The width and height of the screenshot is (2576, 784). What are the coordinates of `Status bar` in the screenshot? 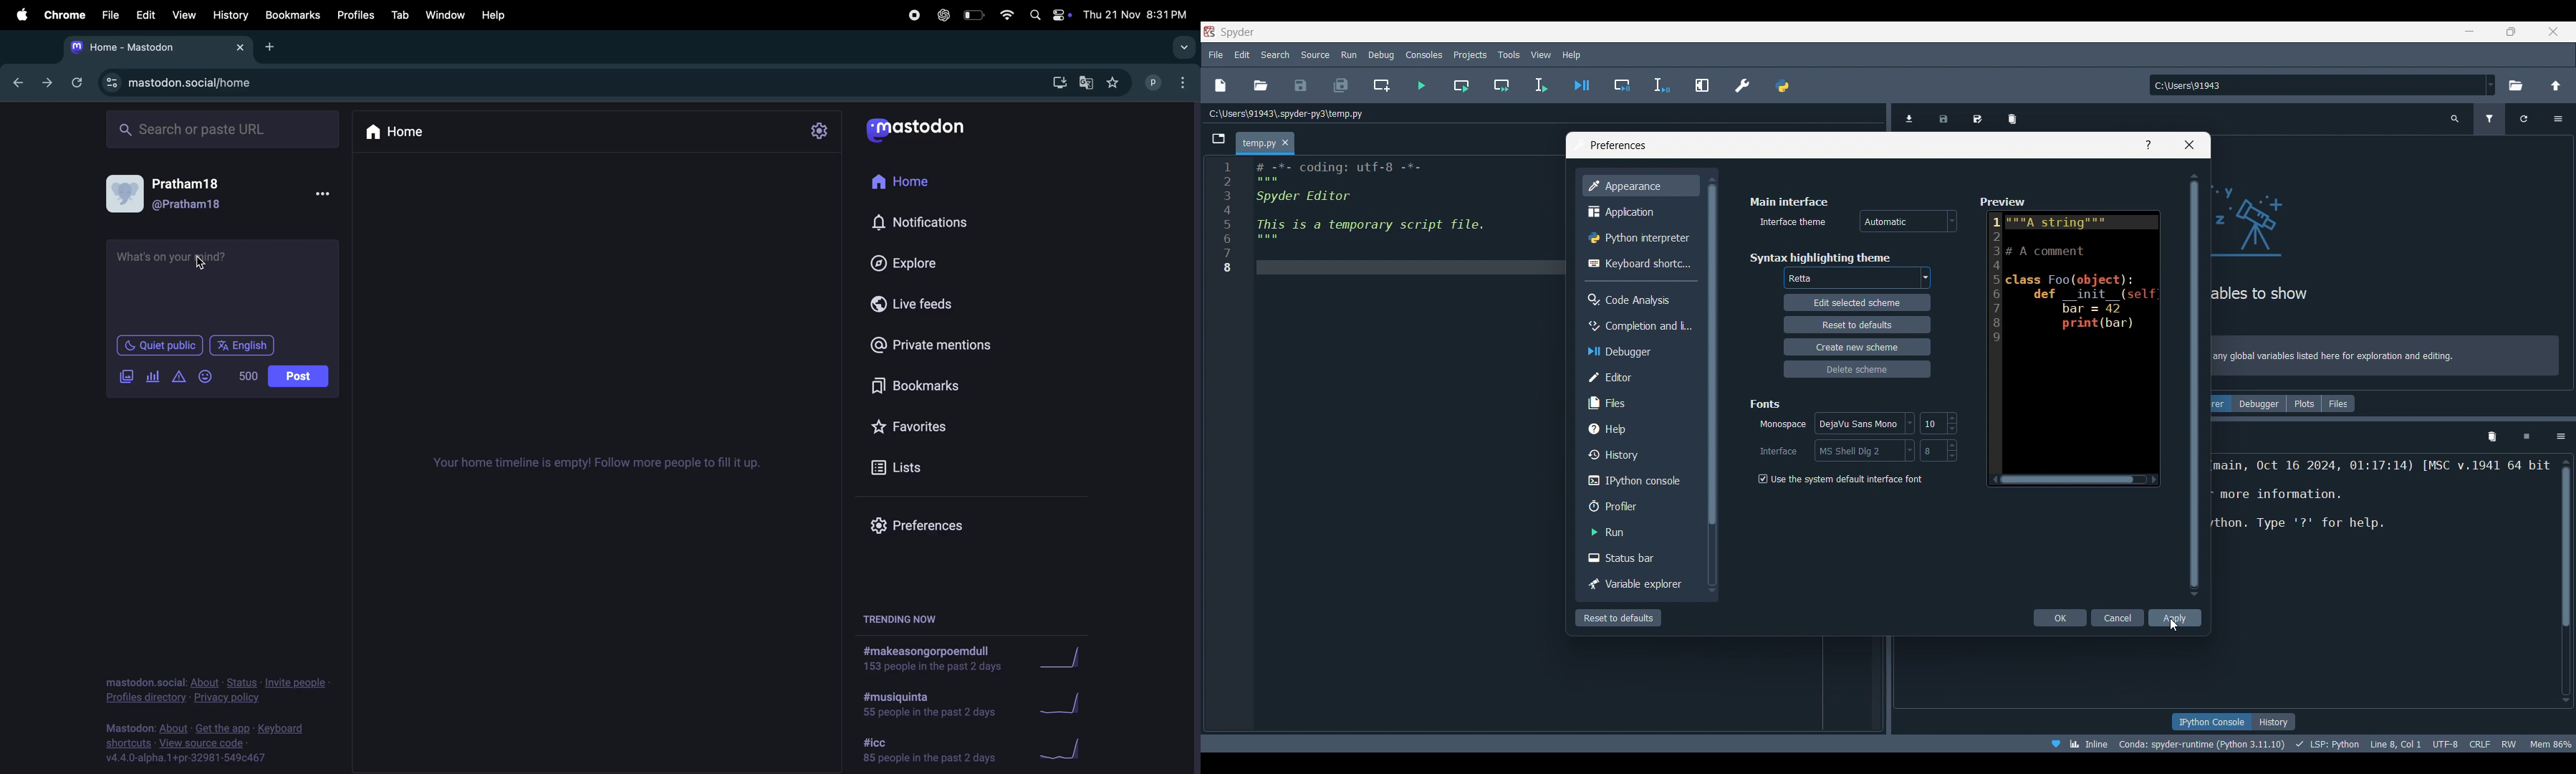 It's located at (1640, 557).